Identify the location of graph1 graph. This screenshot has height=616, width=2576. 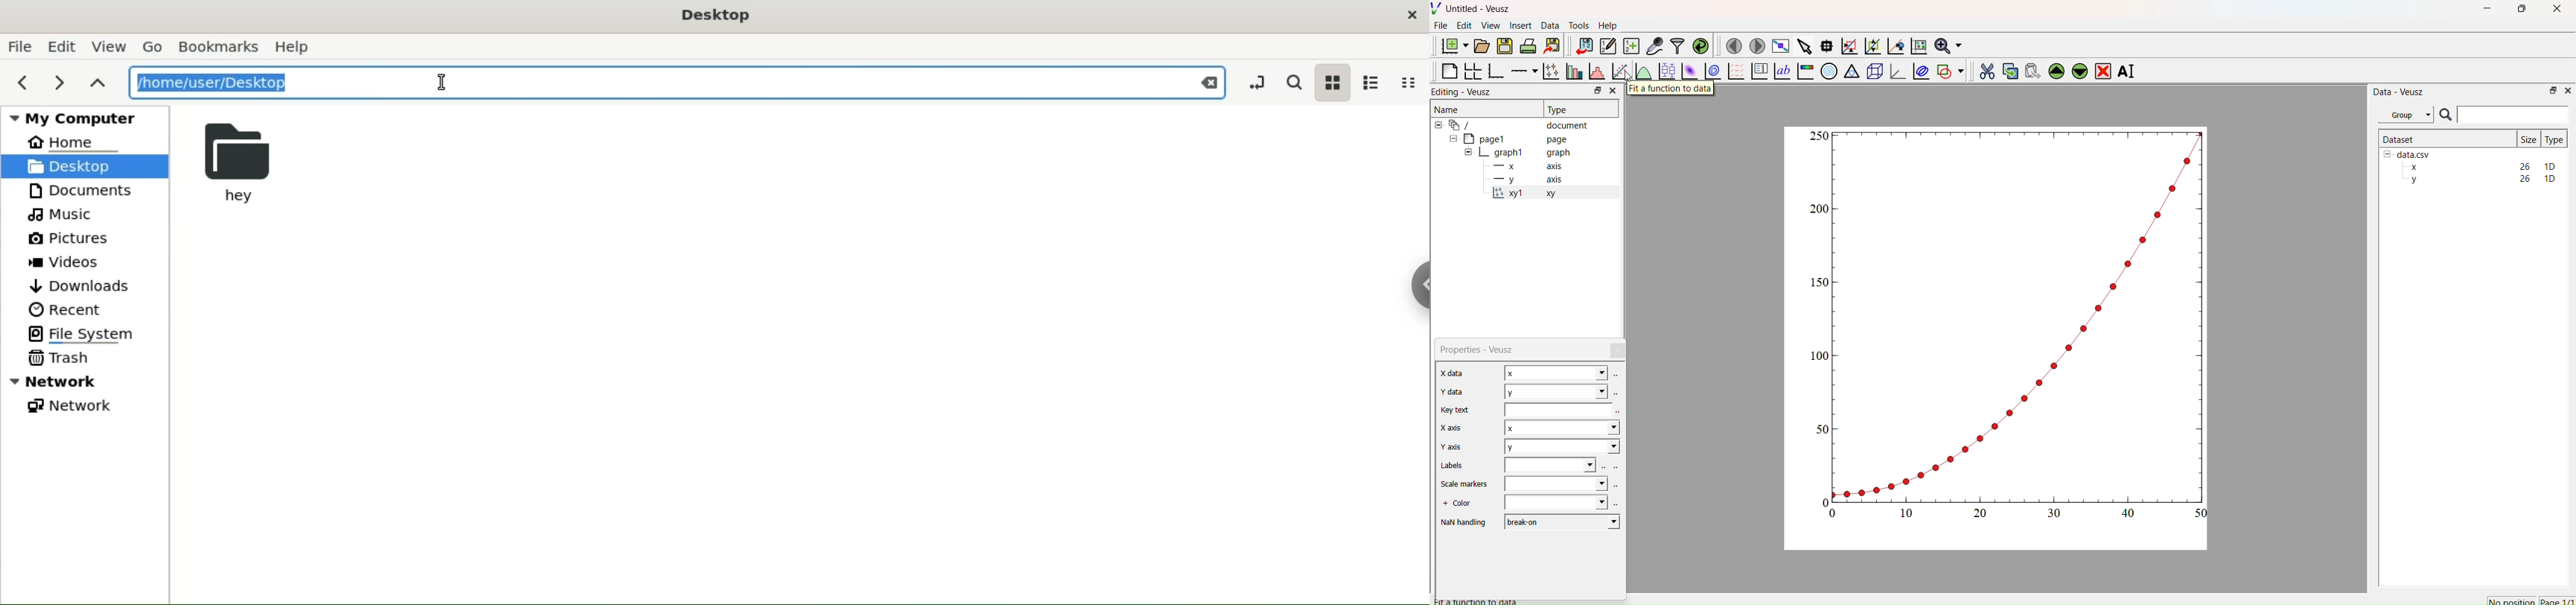
(1518, 153).